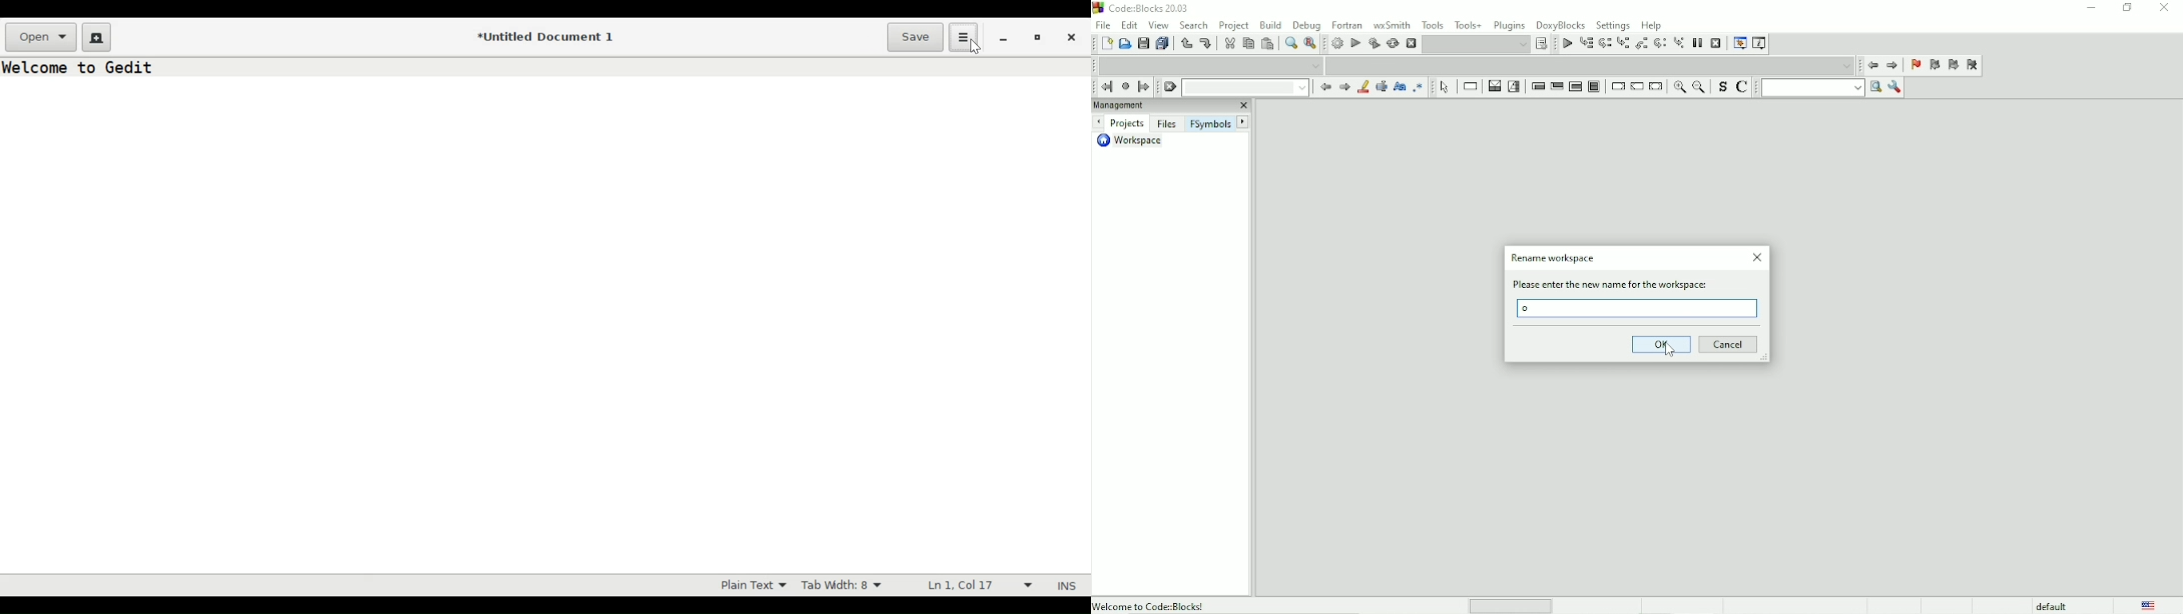  What do you see at coordinates (1468, 87) in the screenshot?
I see `Instruction` at bounding box center [1468, 87].